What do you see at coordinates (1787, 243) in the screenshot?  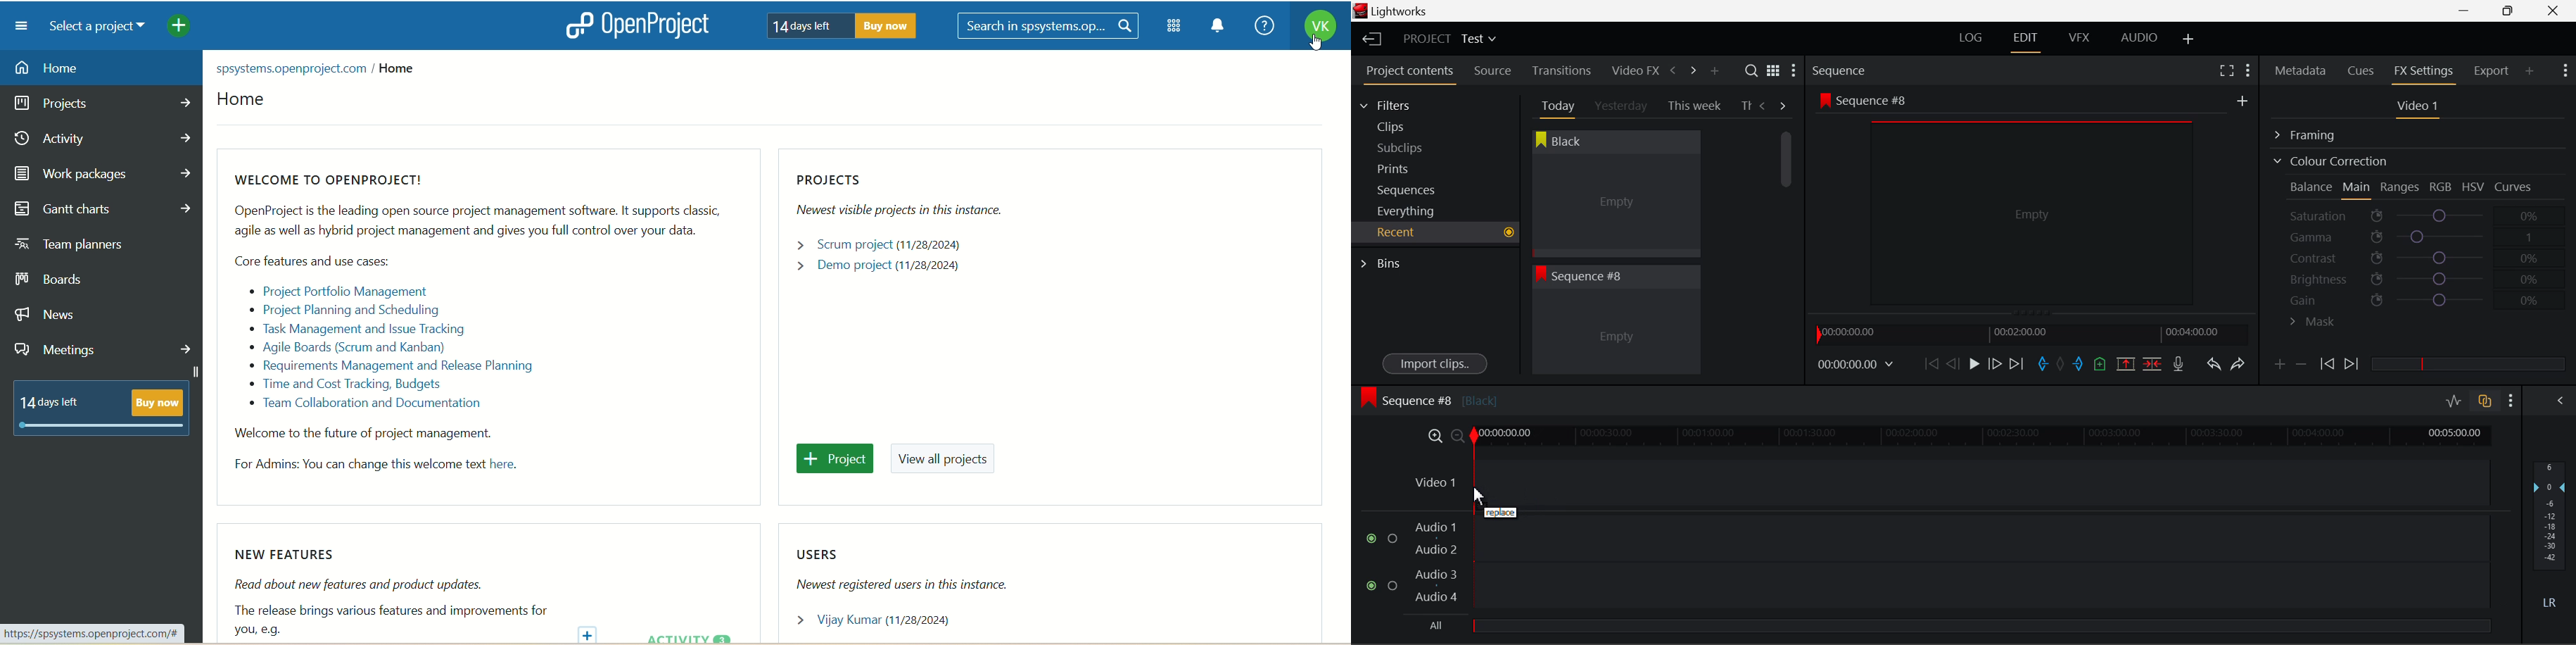 I see `Scroll Bar` at bounding box center [1787, 243].